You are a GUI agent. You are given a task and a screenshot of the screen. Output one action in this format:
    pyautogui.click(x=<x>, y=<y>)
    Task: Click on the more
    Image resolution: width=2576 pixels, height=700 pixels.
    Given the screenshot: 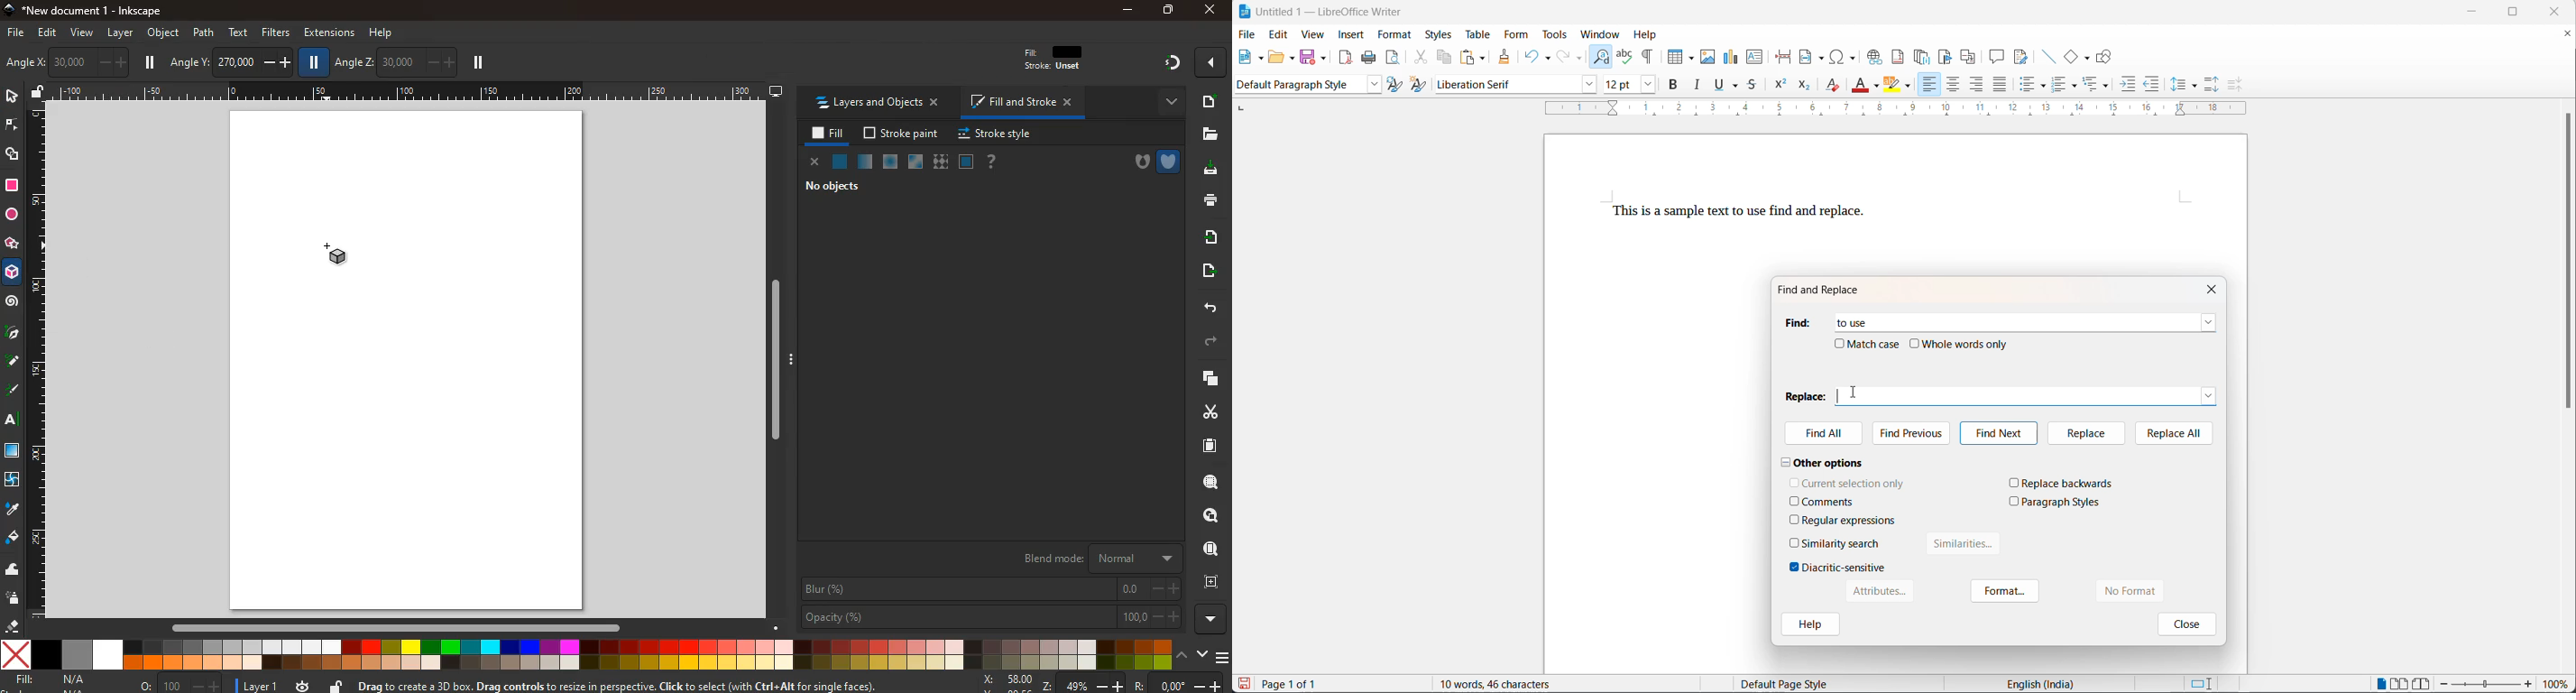 What is the action you would take?
    pyautogui.click(x=1166, y=101)
    